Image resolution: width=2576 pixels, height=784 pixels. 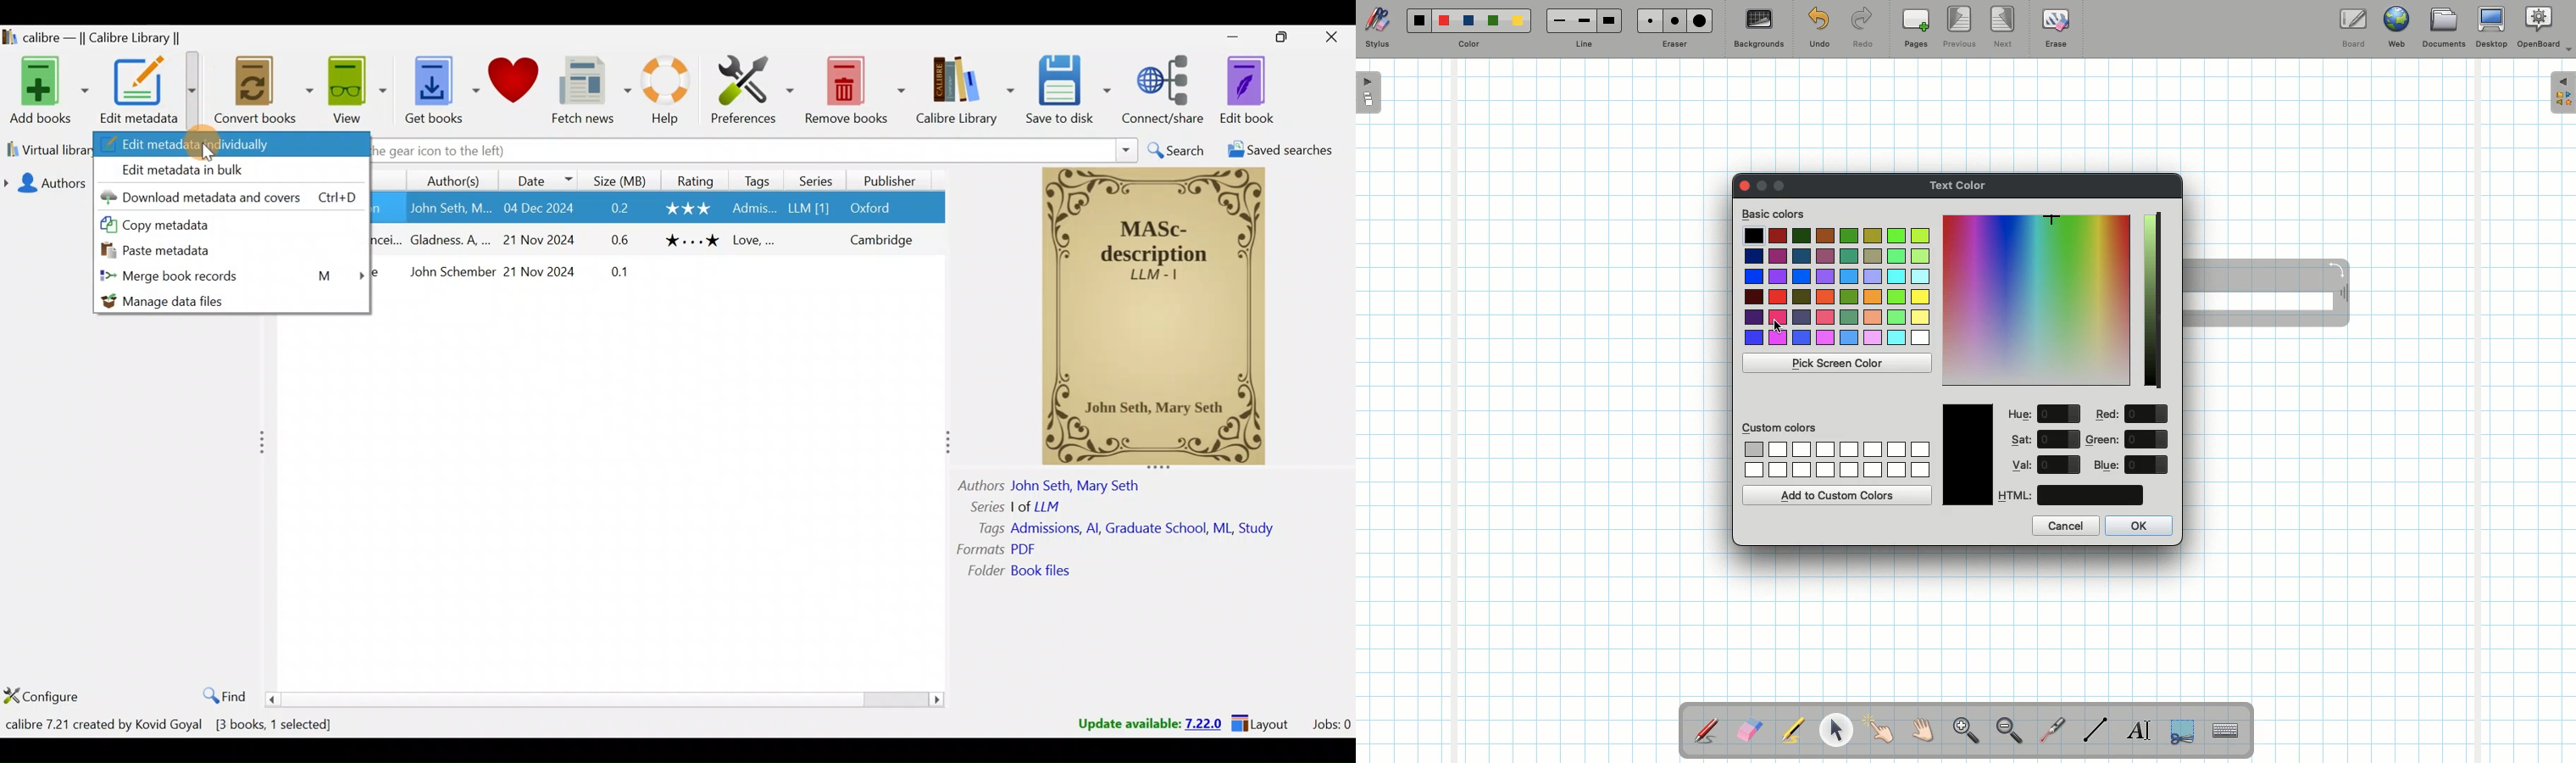 I want to click on Manage data files, so click(x=227, y=298).